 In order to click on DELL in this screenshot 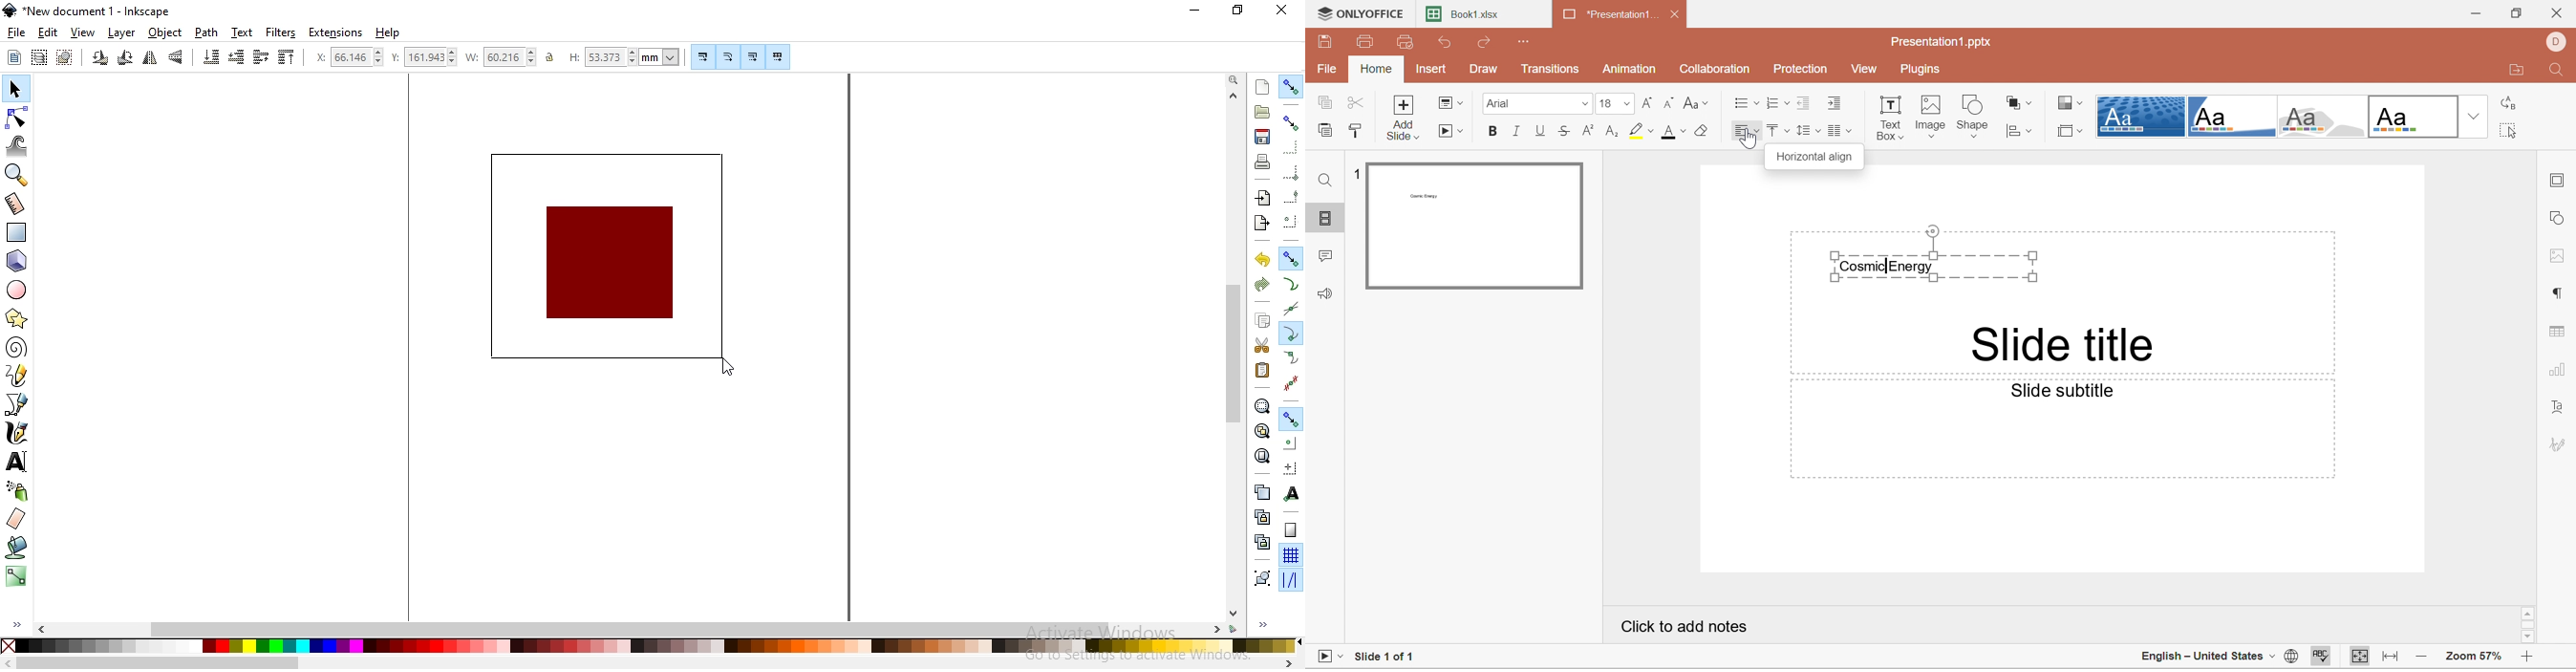, I will do `click(2561, 42)`.